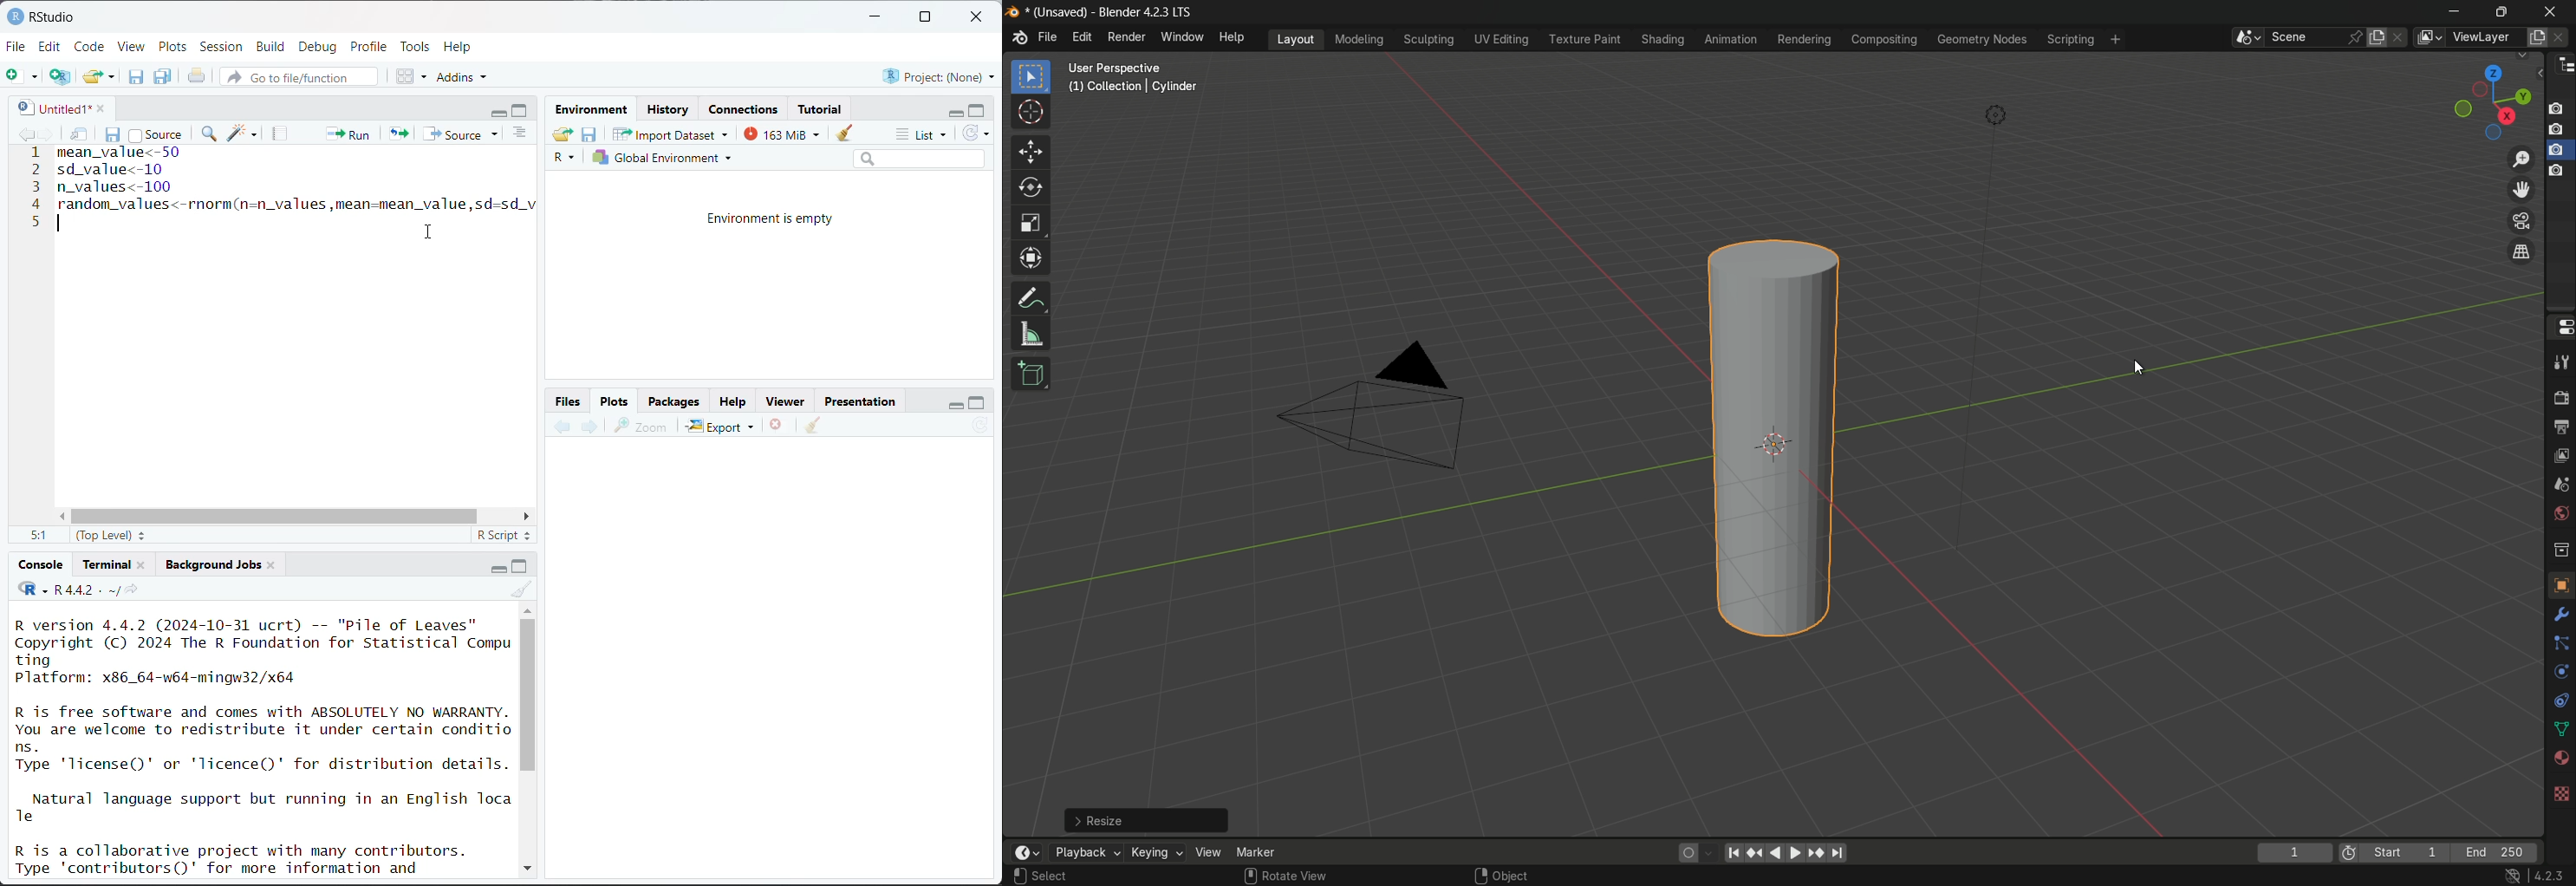 Image resolution: width=2576 pixels, height=896 pixels. Describe the element at coordinates (721, 426) in the screenshot. I see `Export` at that location.